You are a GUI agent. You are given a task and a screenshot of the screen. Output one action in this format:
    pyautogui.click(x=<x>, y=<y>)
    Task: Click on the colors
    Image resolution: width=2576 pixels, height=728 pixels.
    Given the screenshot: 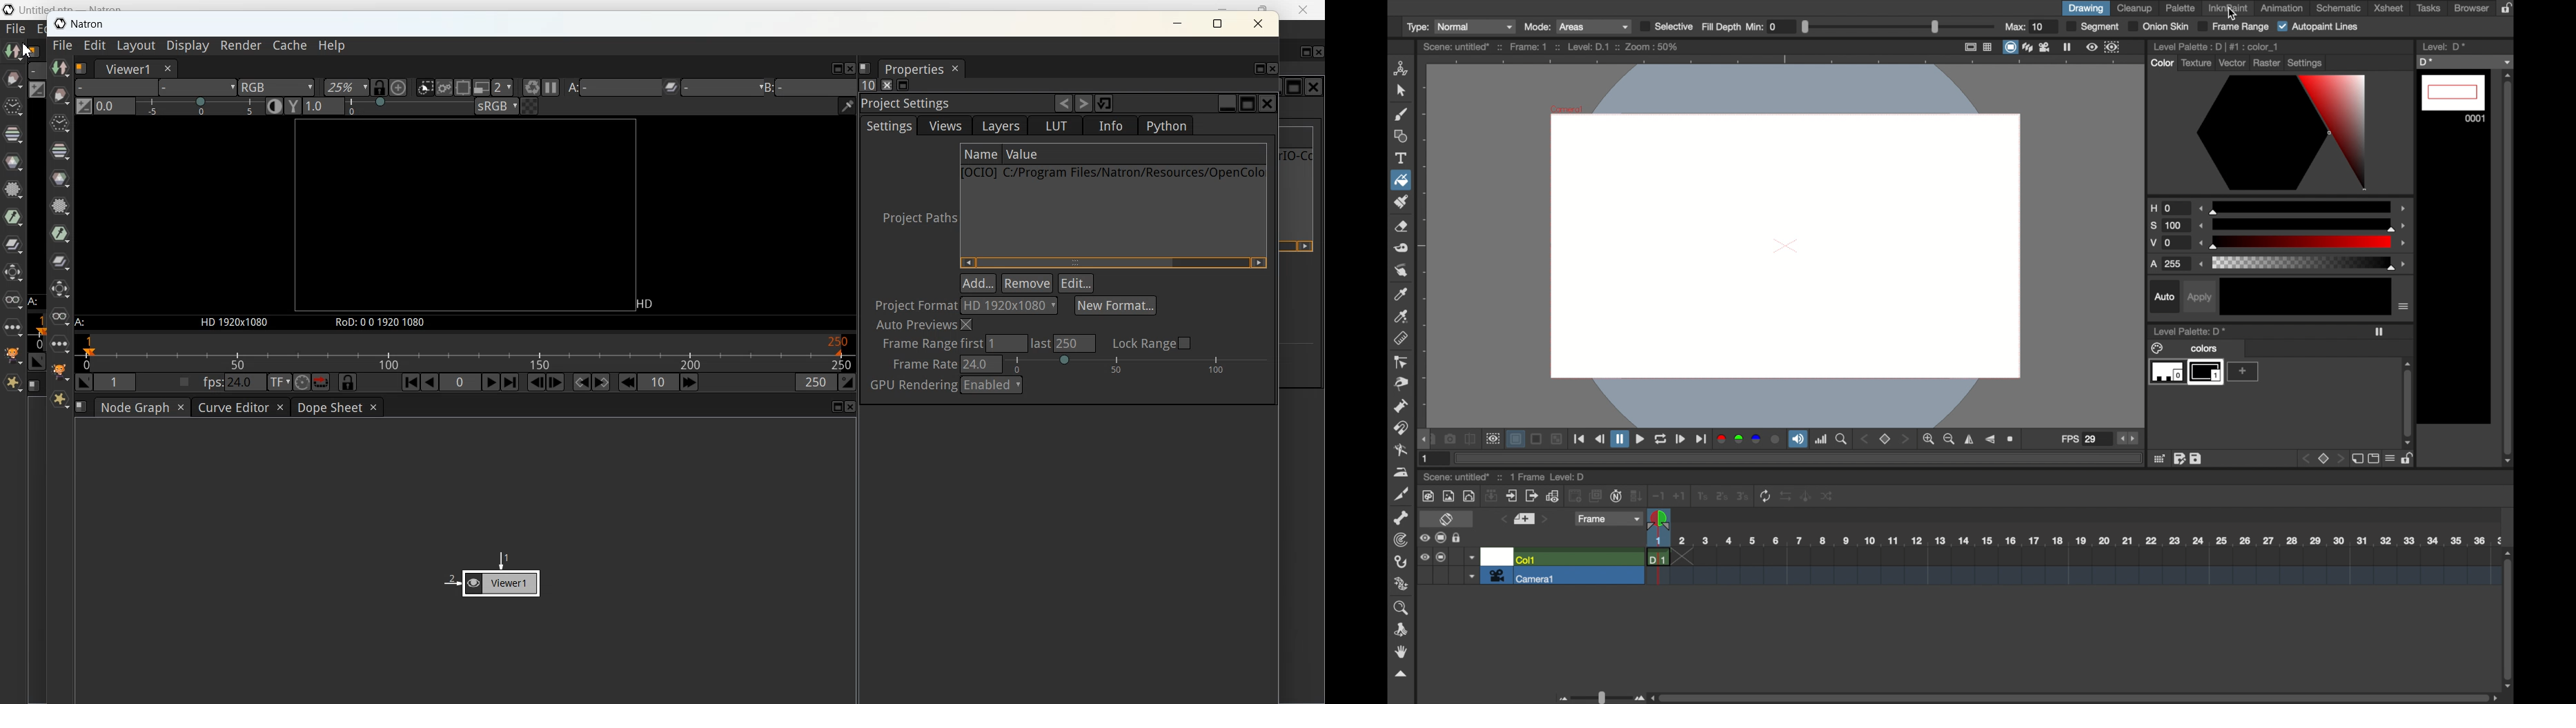 What is the action you would take?
    pyautogui.click(x=2186, y=347)
    